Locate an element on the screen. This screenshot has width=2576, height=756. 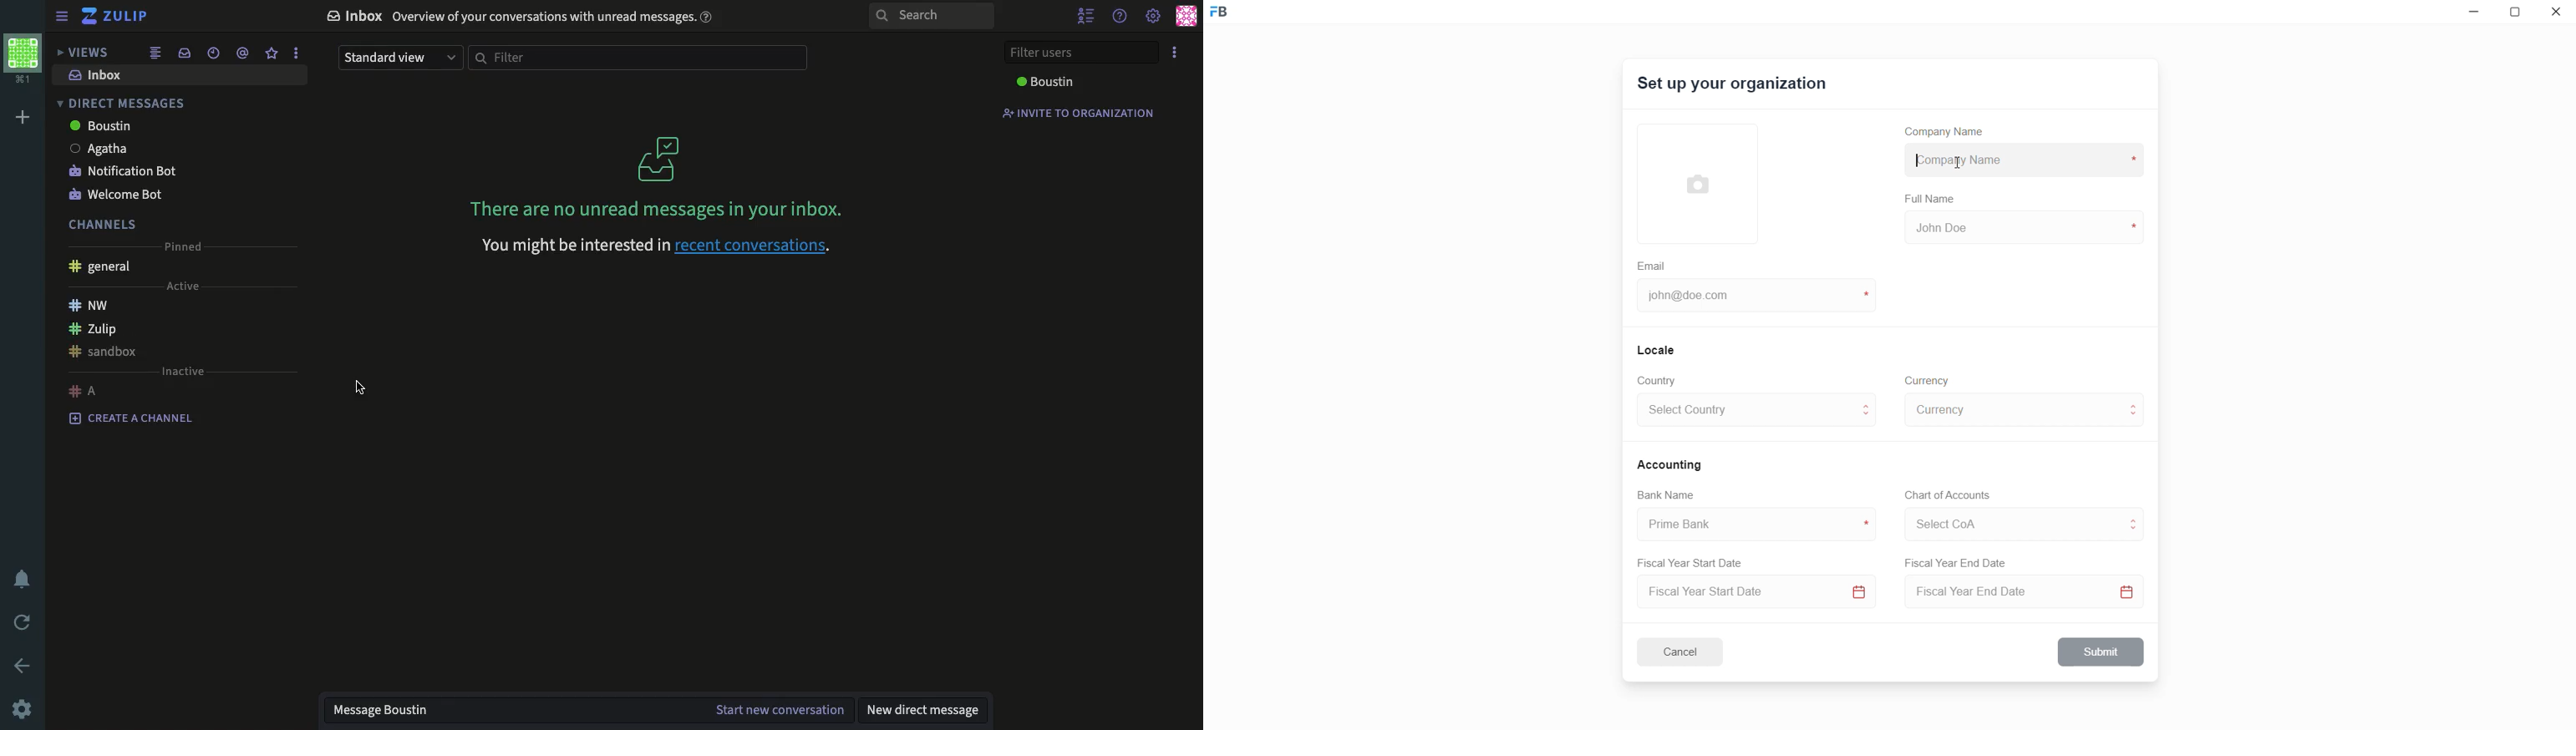
welcome bot is located at coordinates (119, 194).